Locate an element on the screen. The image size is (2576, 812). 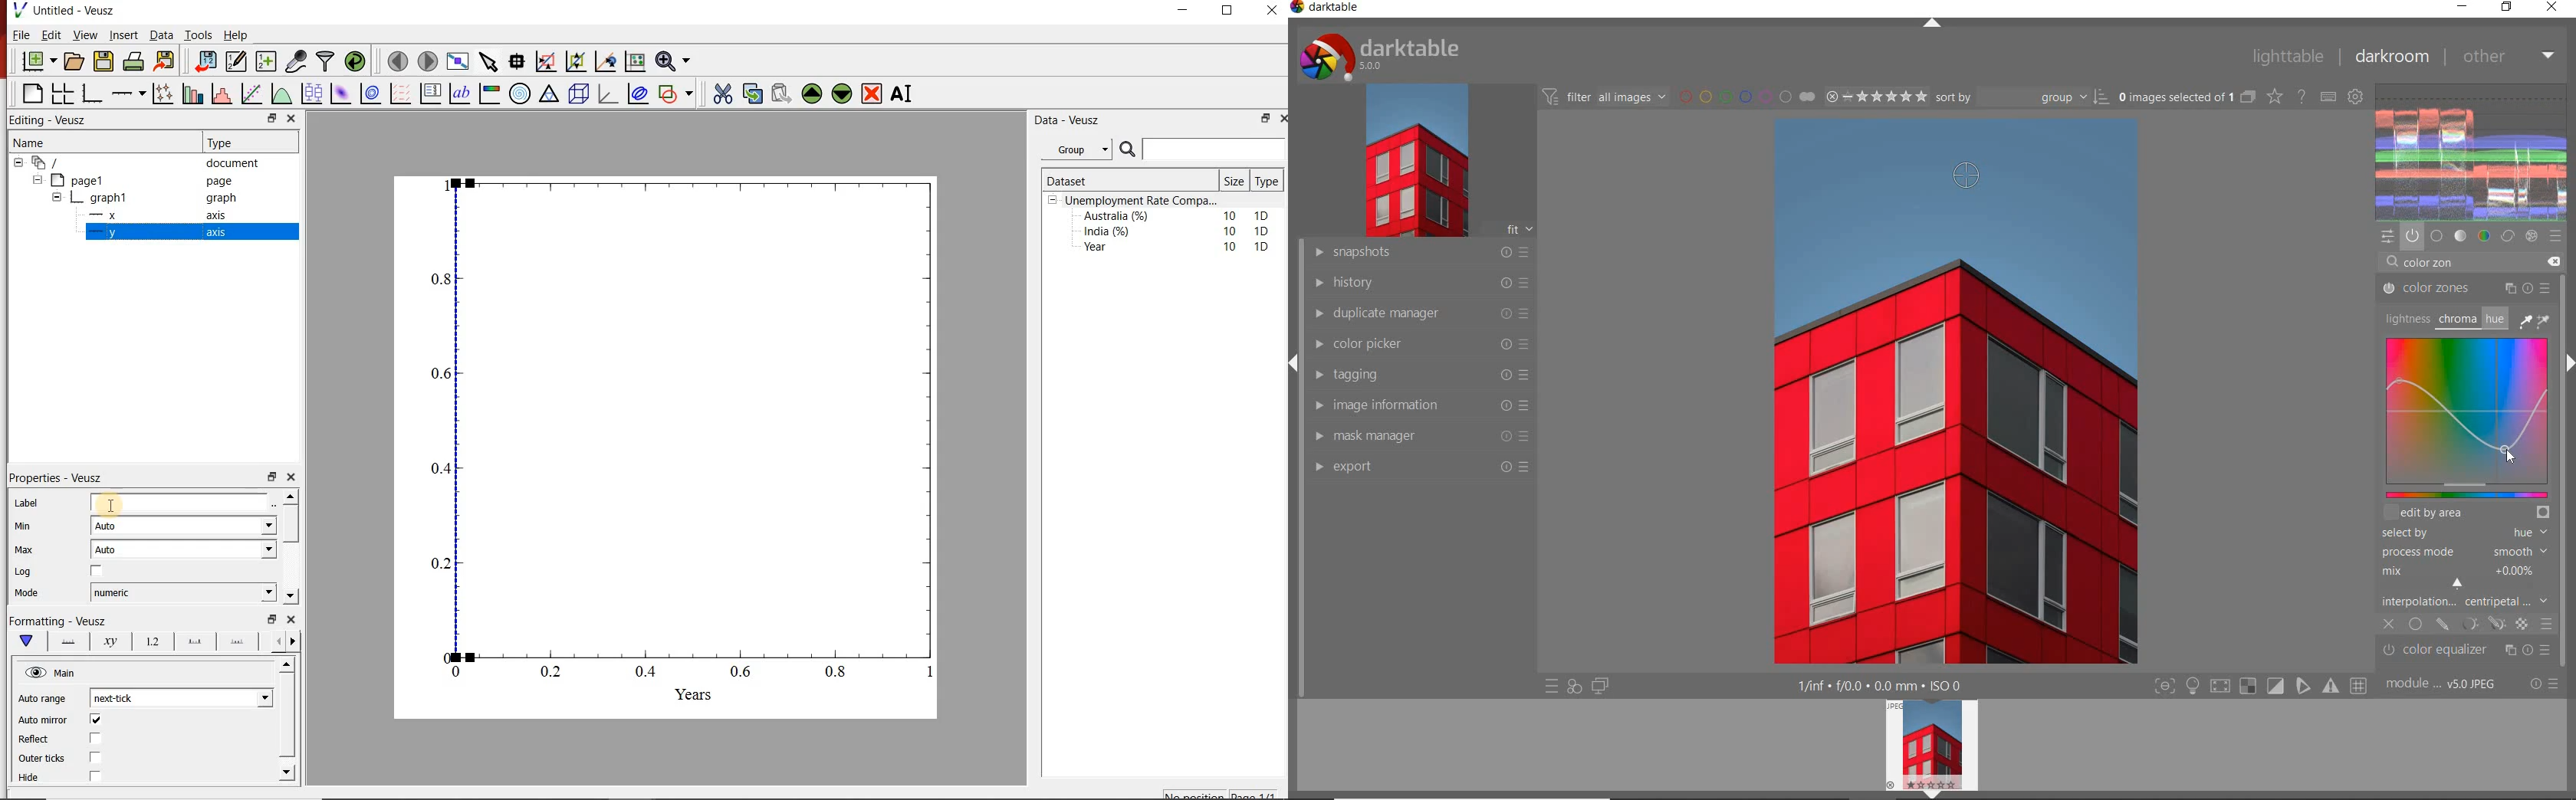
Sort is located at coordinates (2023, 98).